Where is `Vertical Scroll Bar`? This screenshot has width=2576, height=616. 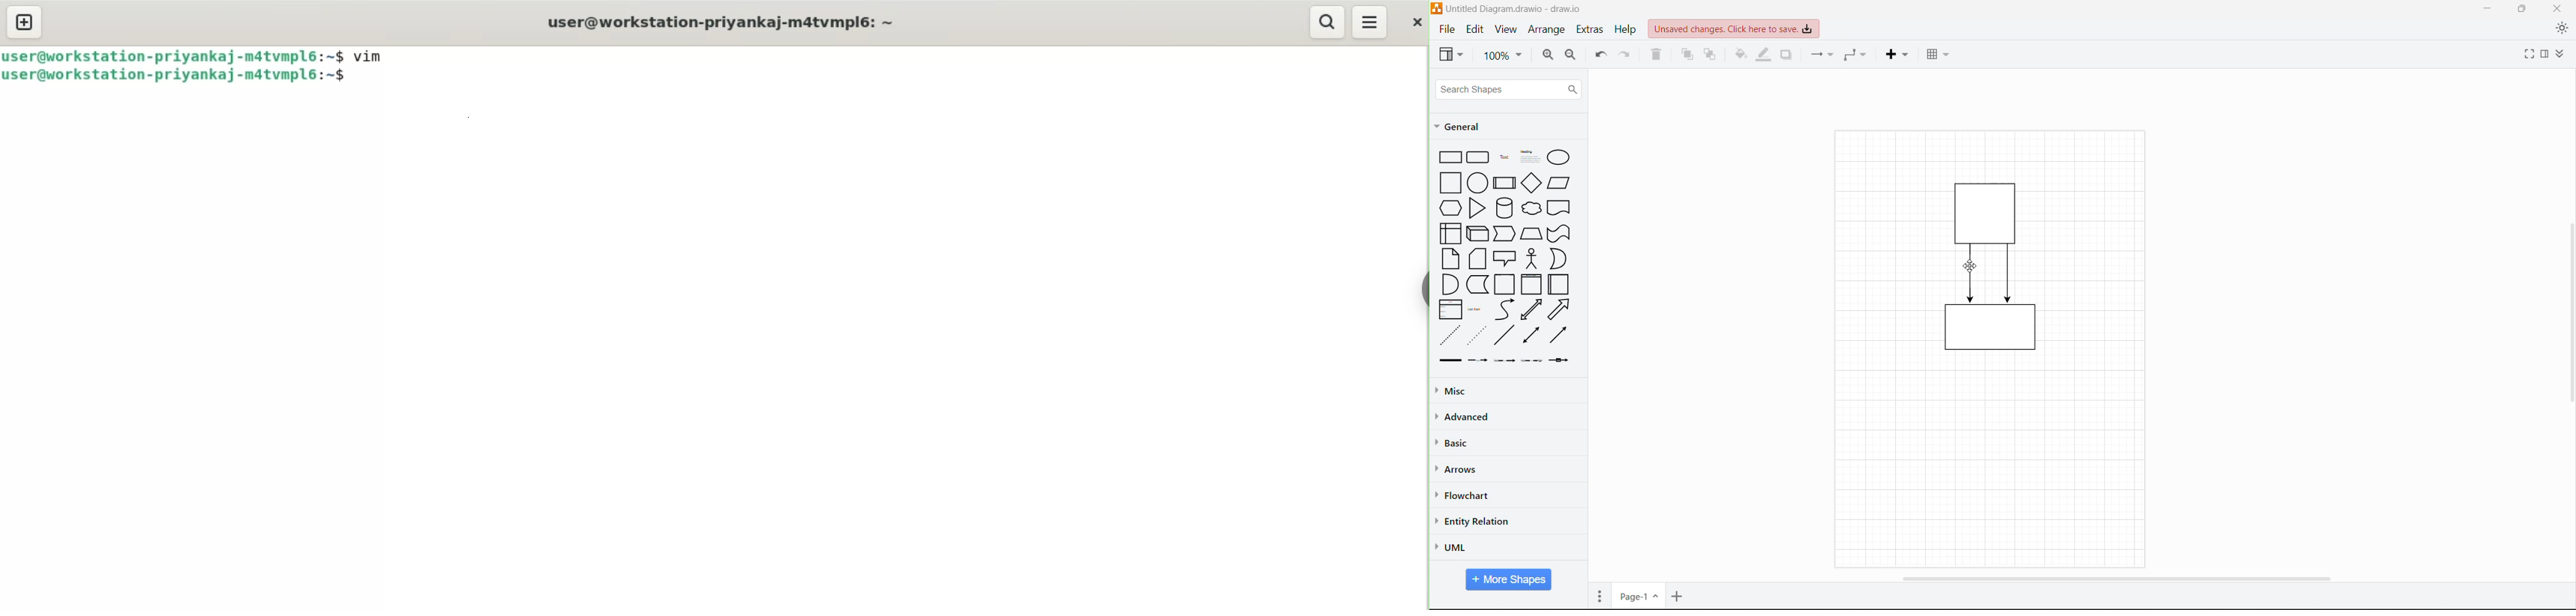
Vertical Scroll Bar is located at coordinates (2568, 312).